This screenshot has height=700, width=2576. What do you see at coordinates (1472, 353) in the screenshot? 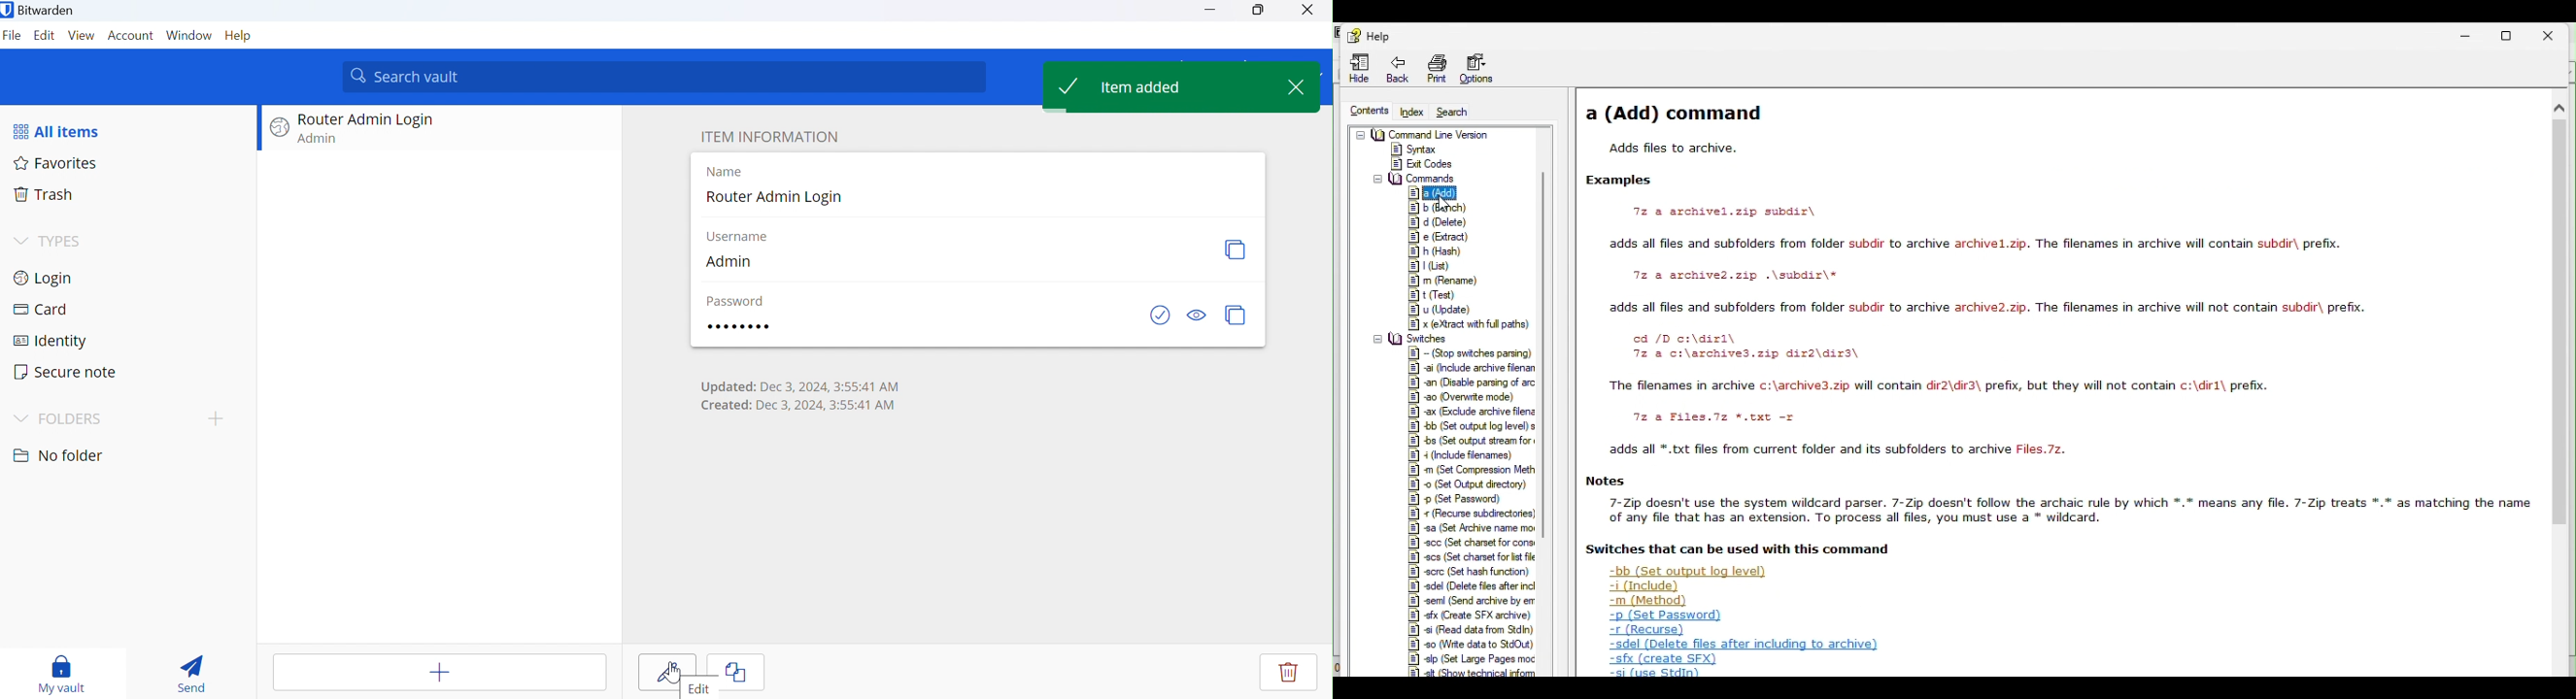
I see `-` at bounding box center [1472, 353].